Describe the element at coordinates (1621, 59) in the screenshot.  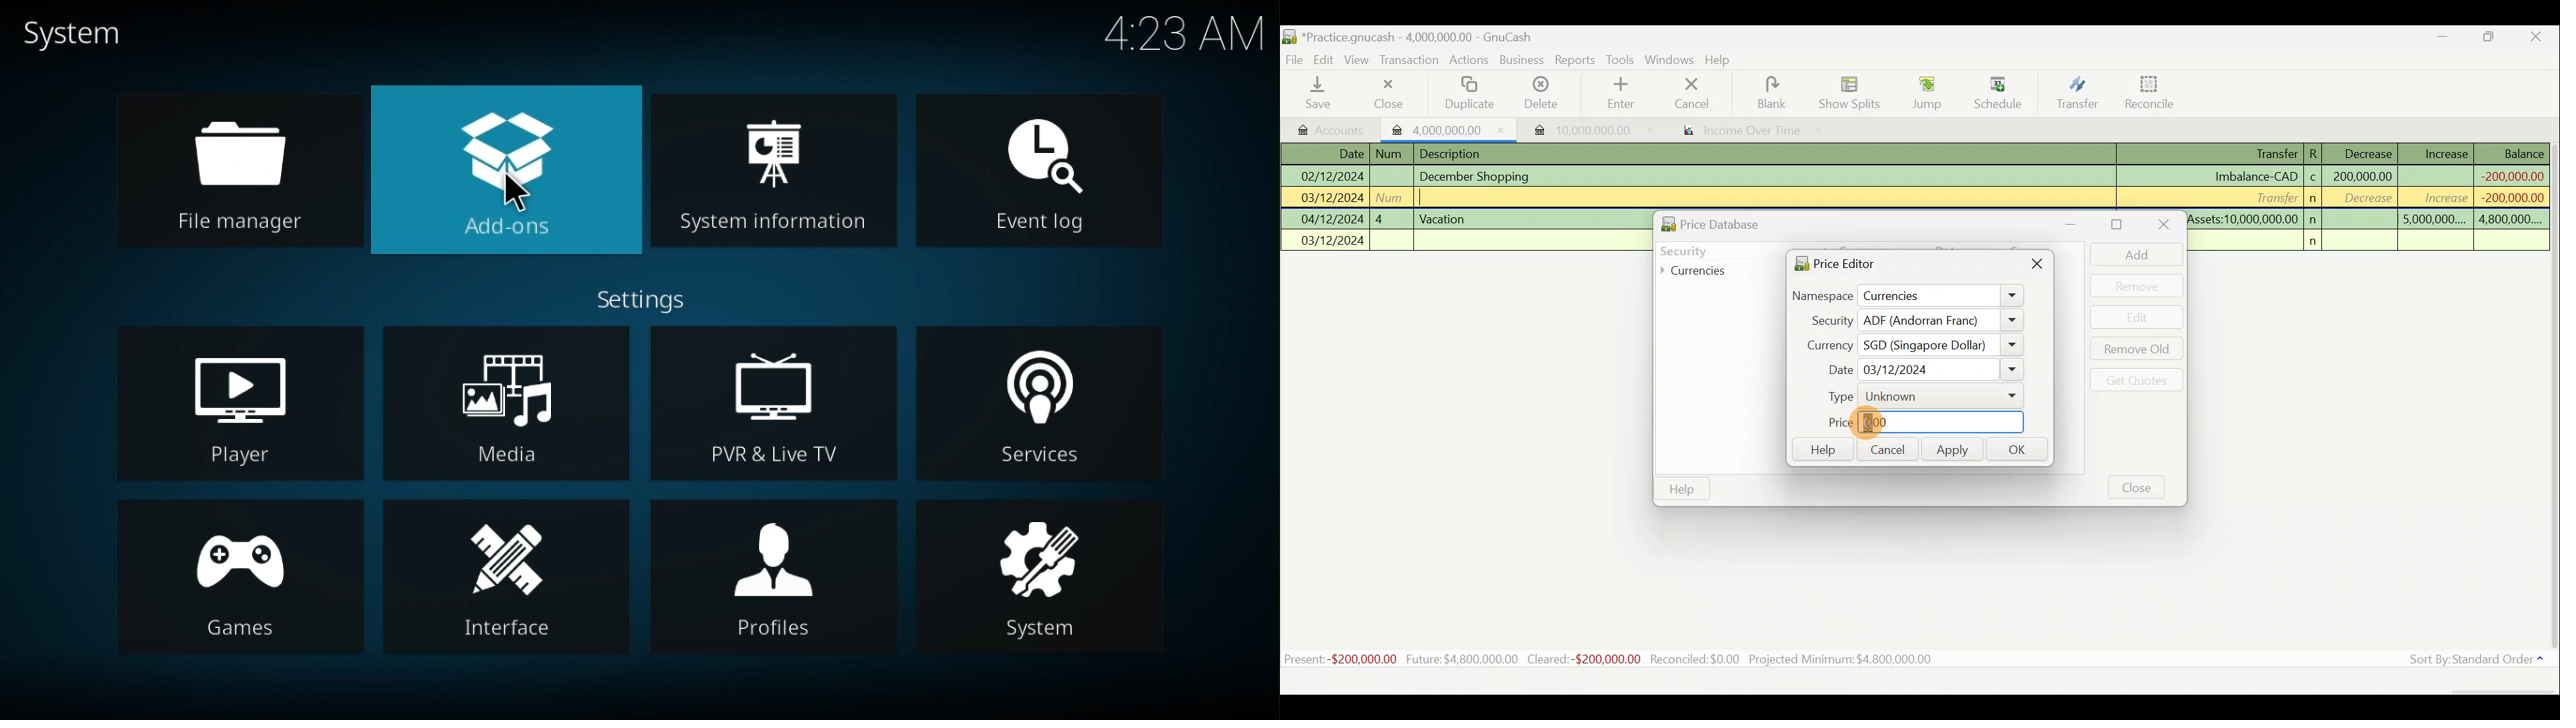
I see `Tools` at that location.